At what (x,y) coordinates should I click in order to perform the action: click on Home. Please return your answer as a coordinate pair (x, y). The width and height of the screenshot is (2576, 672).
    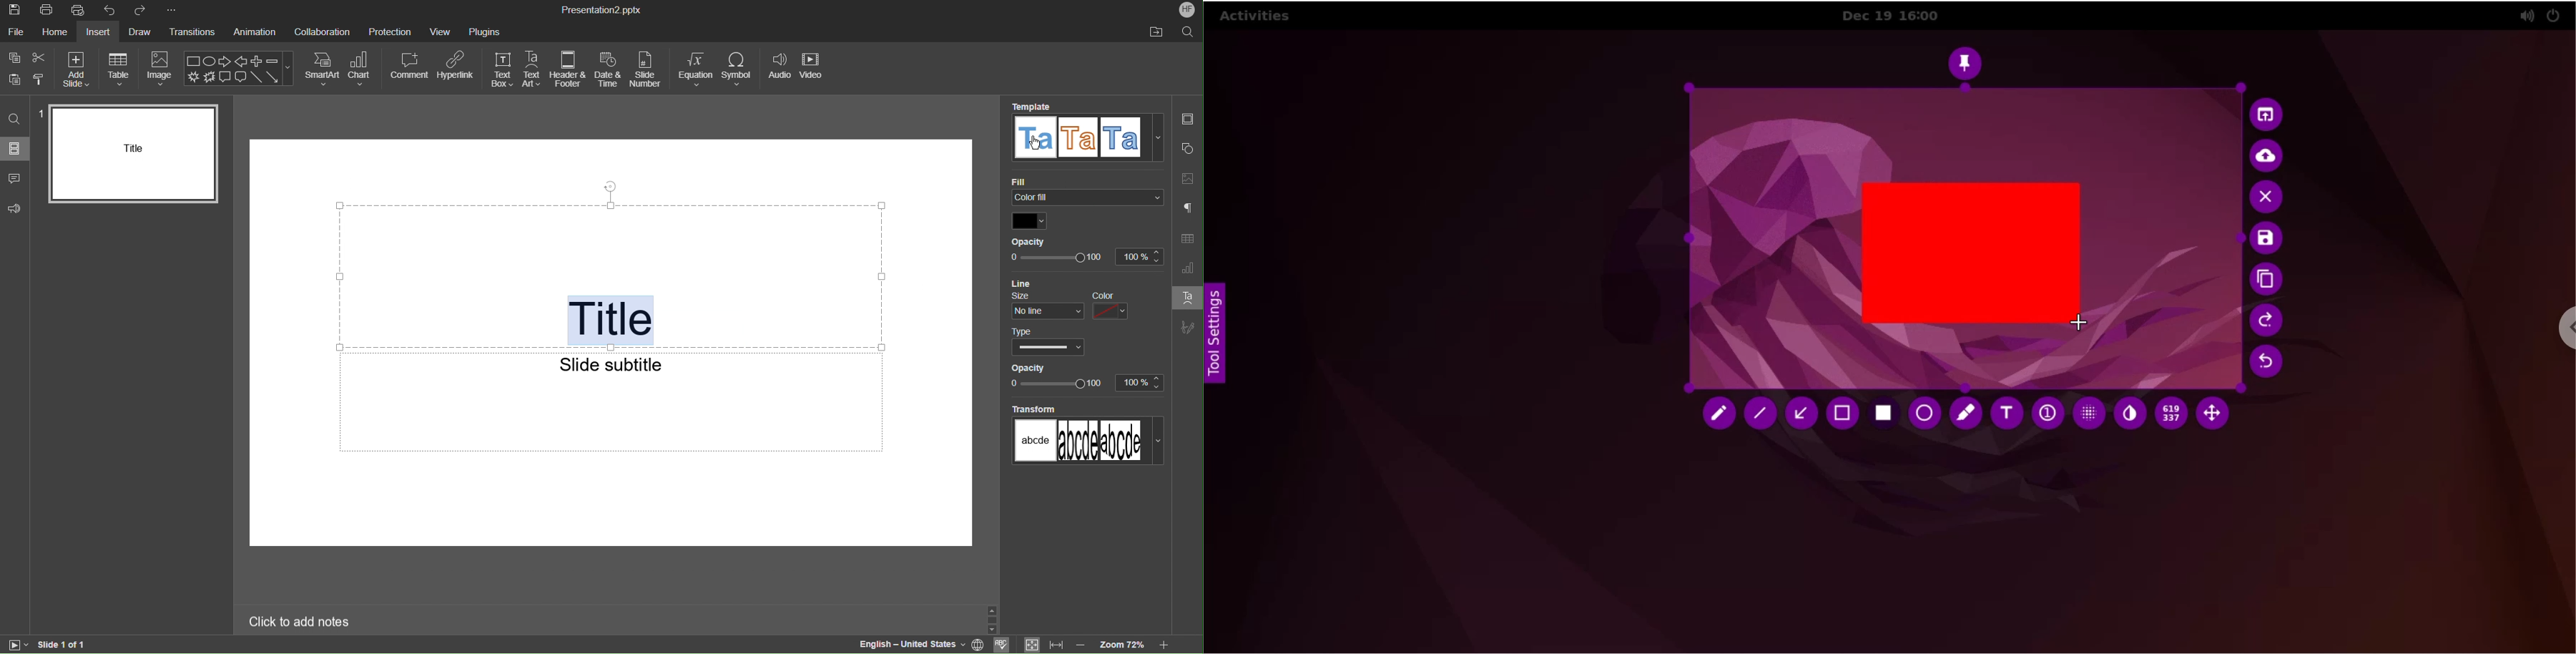
    Looking at the image, I should click on (55, 33).